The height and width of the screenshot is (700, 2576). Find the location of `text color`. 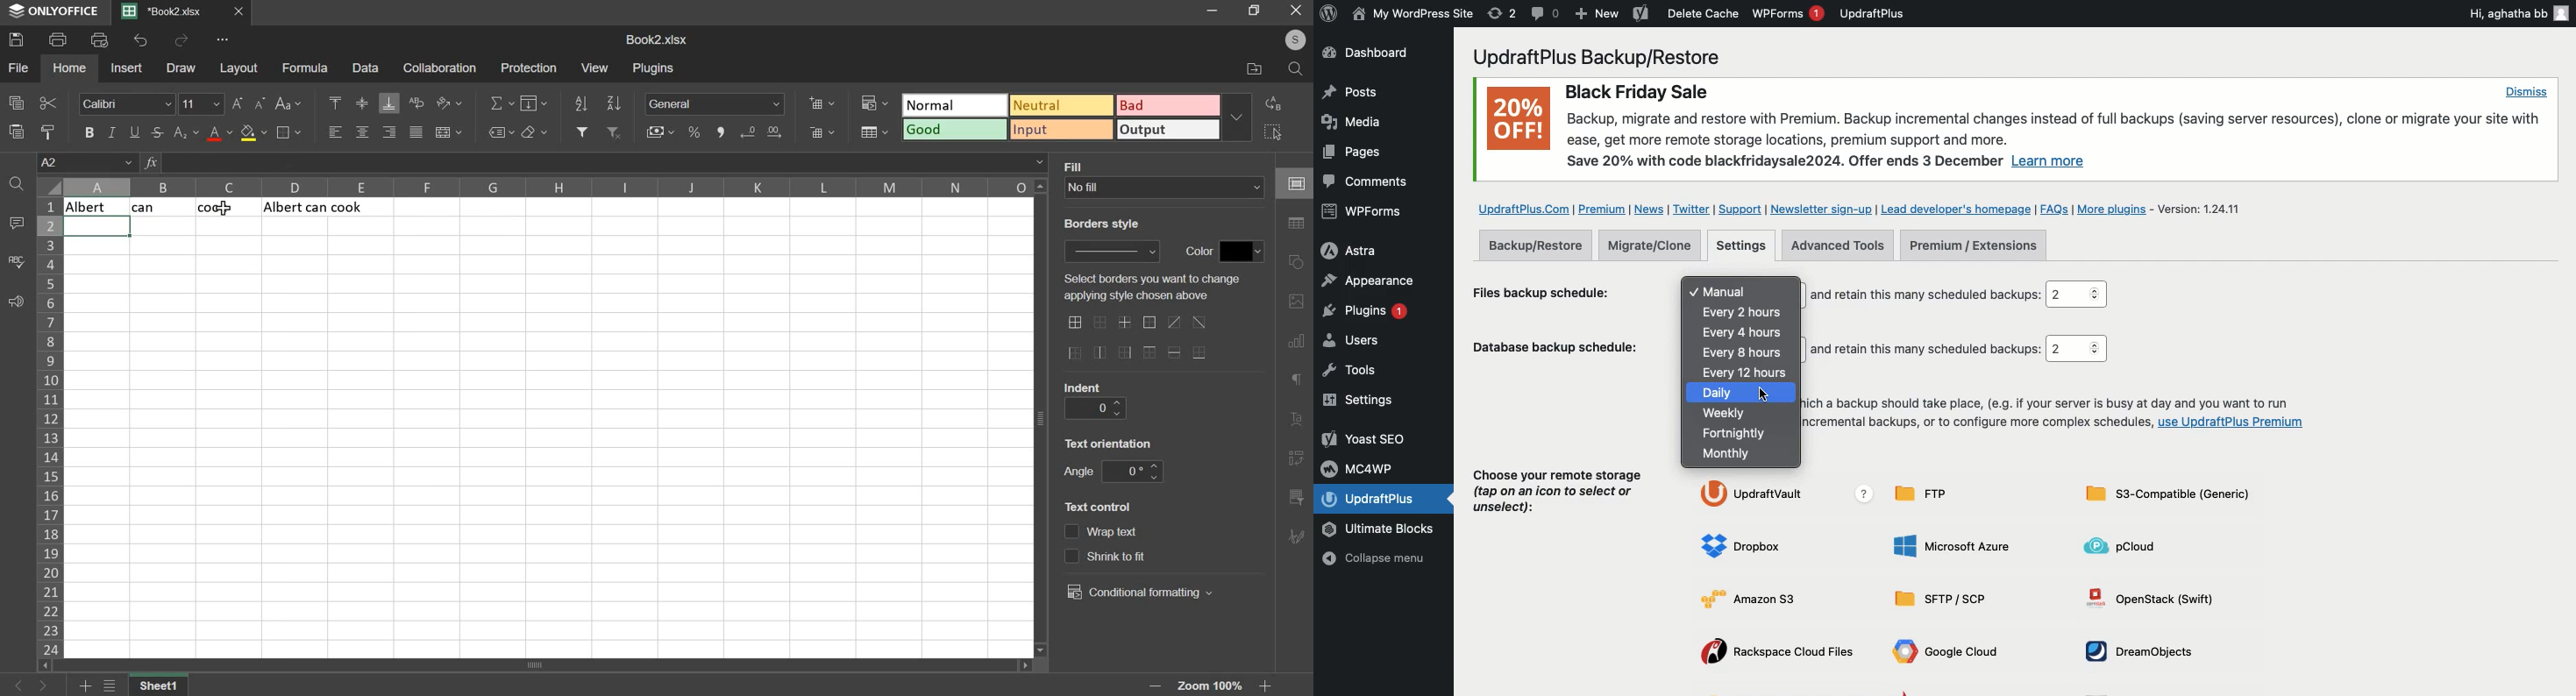

text color is located at coordinates (221, 133).